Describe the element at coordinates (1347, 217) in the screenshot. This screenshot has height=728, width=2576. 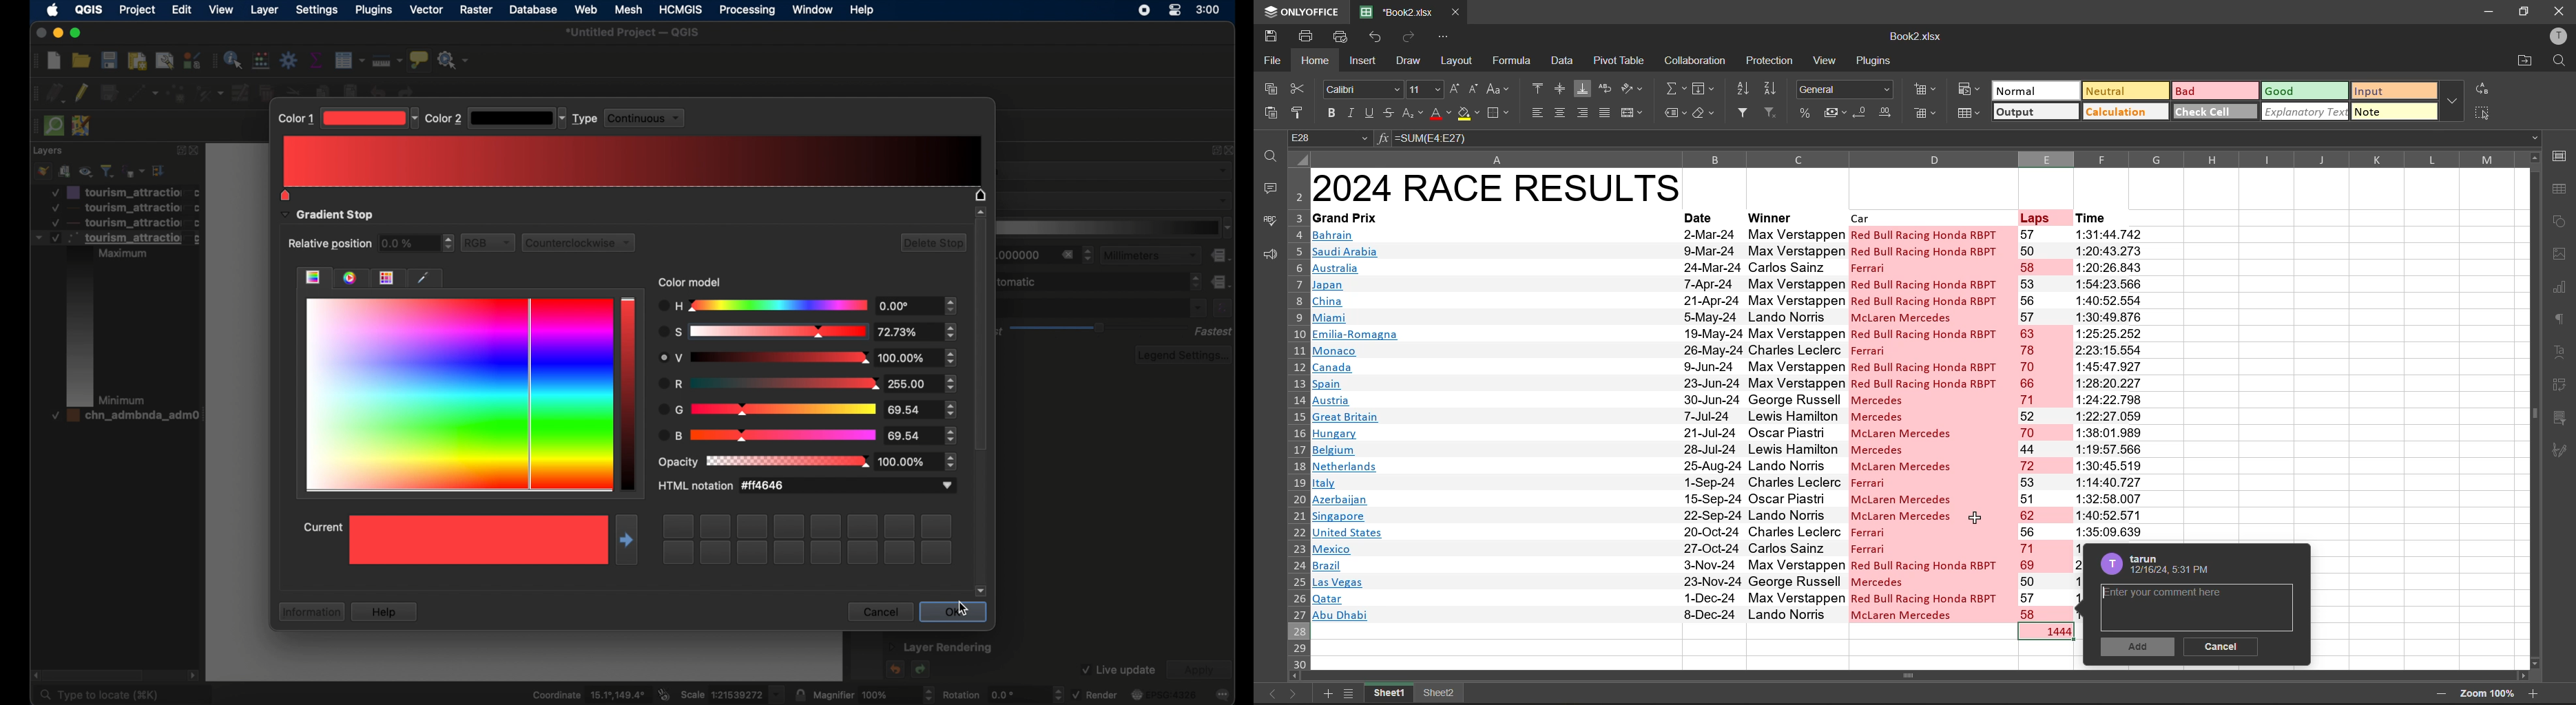
I see `grand prix` at that location.